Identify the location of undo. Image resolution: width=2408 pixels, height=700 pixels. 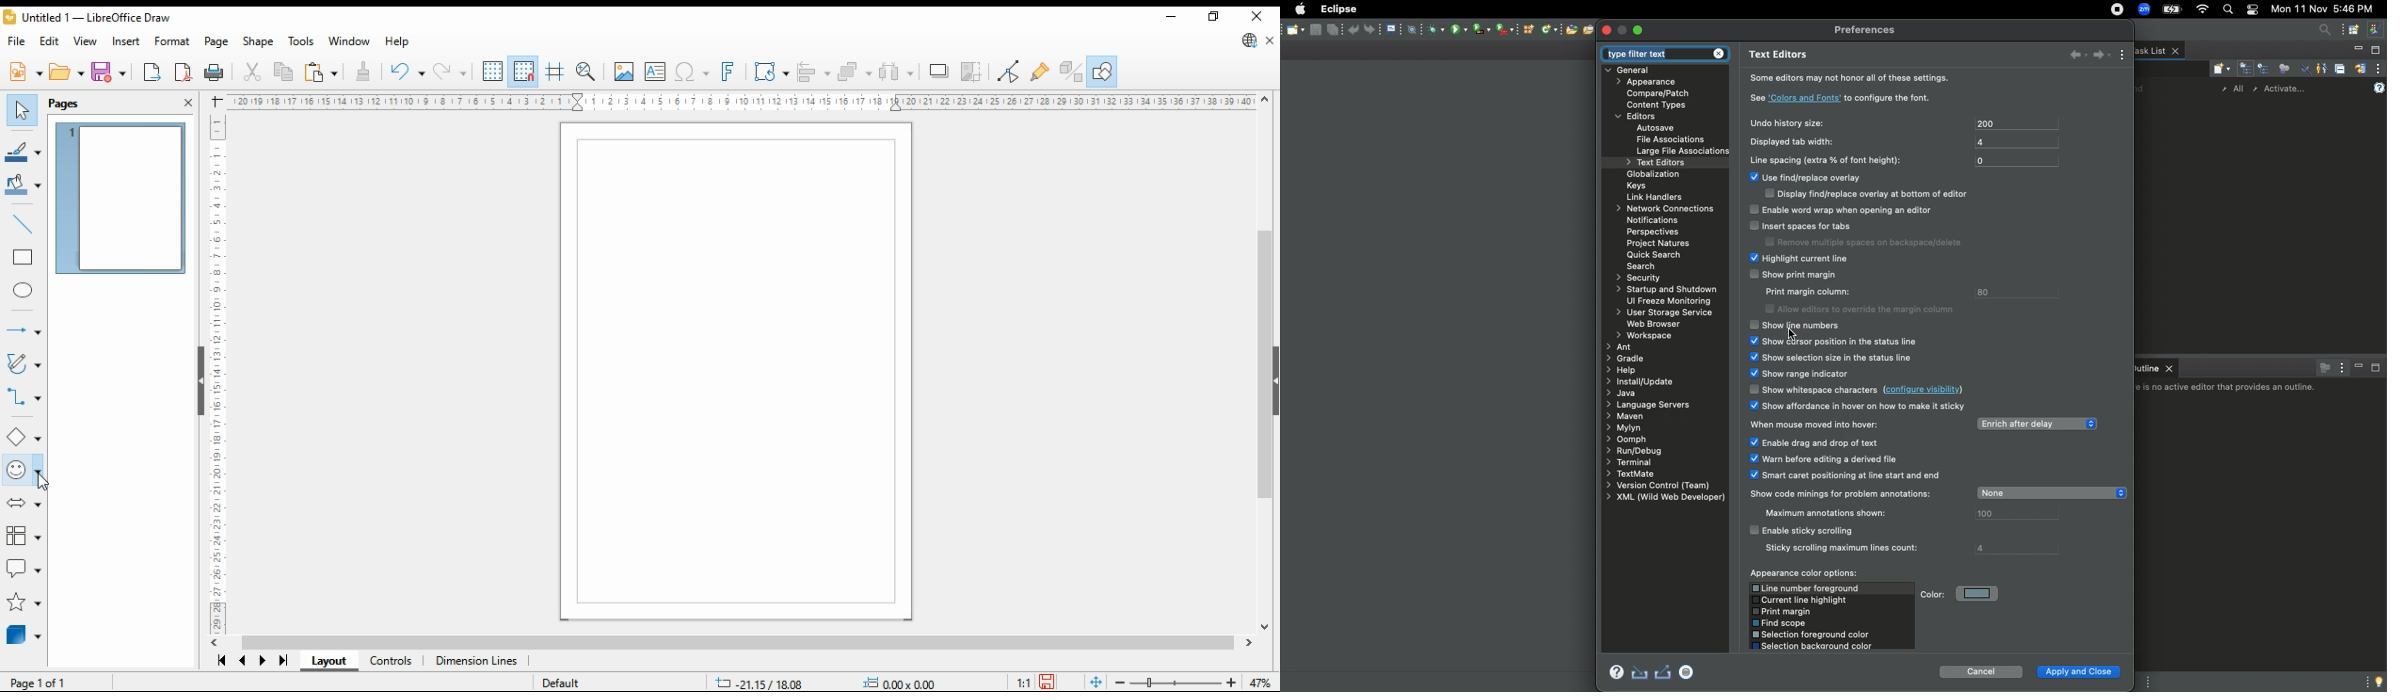
(405, 70).